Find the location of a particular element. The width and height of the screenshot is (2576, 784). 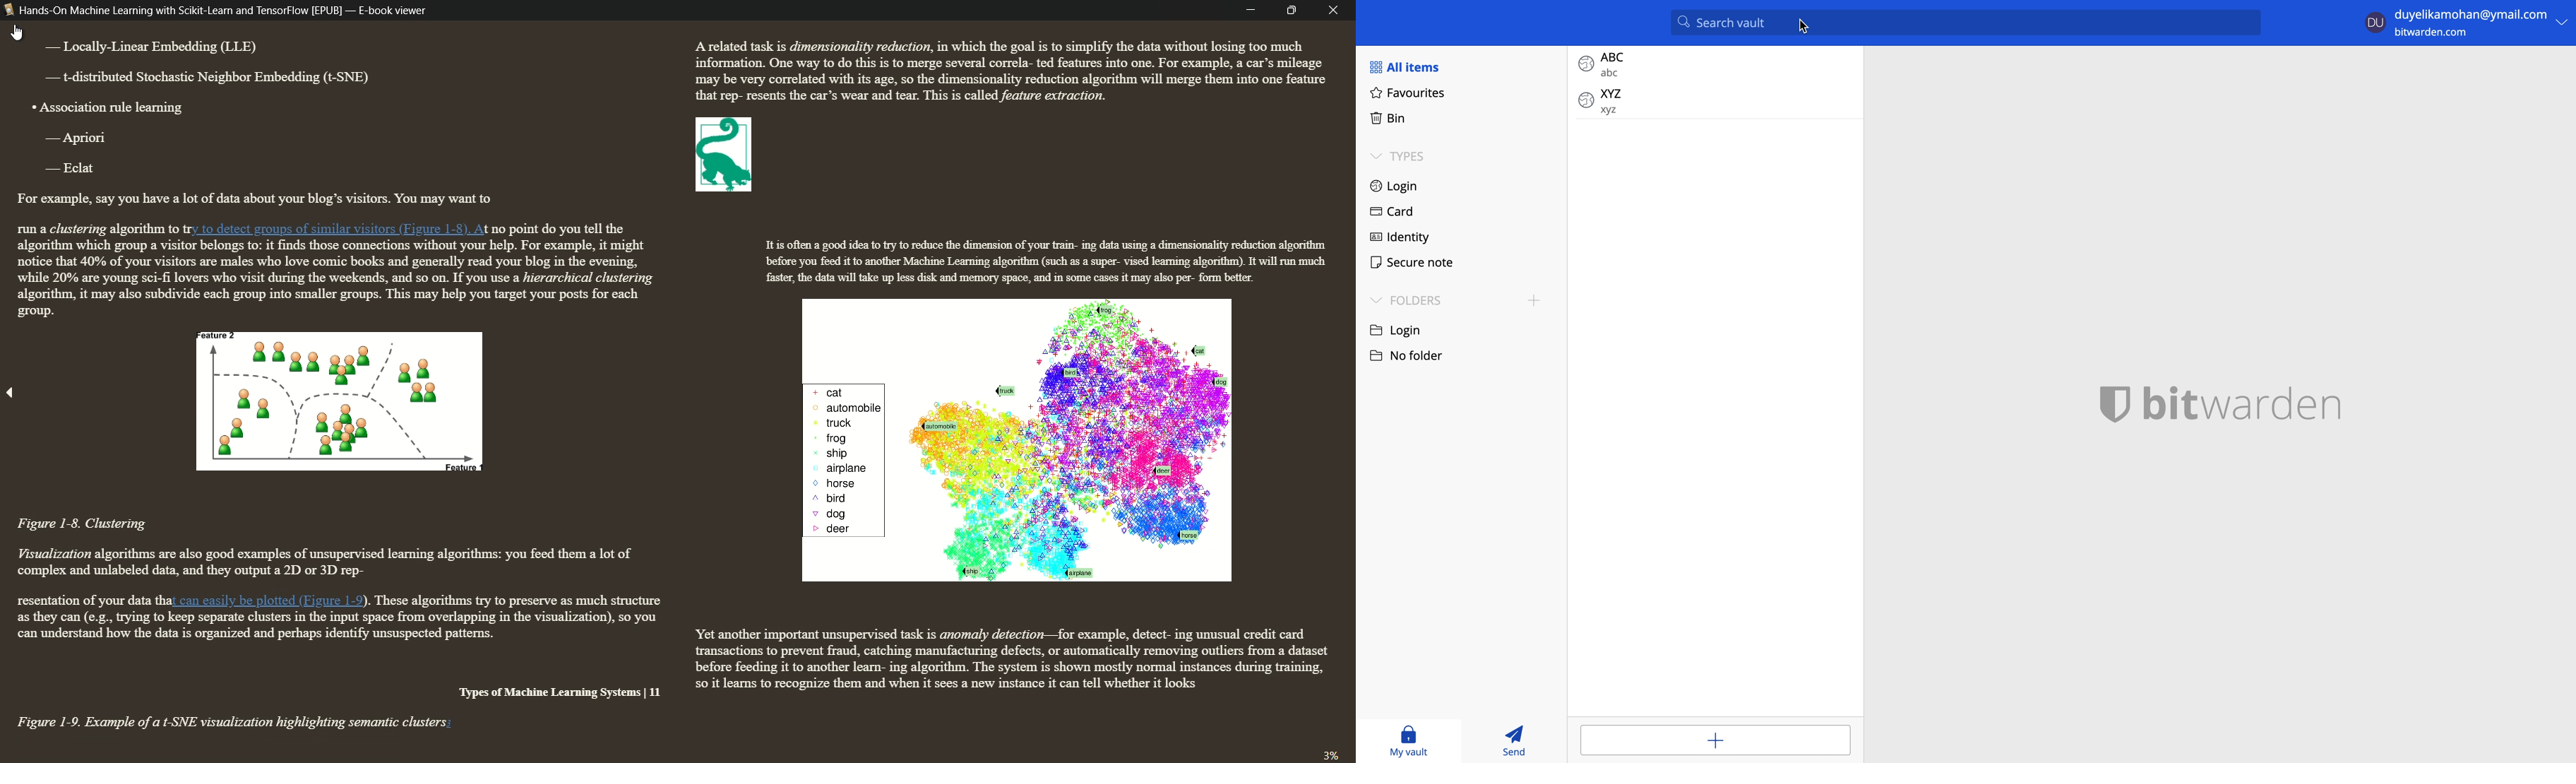

bitwarden is located at coordinates (2222, 404).